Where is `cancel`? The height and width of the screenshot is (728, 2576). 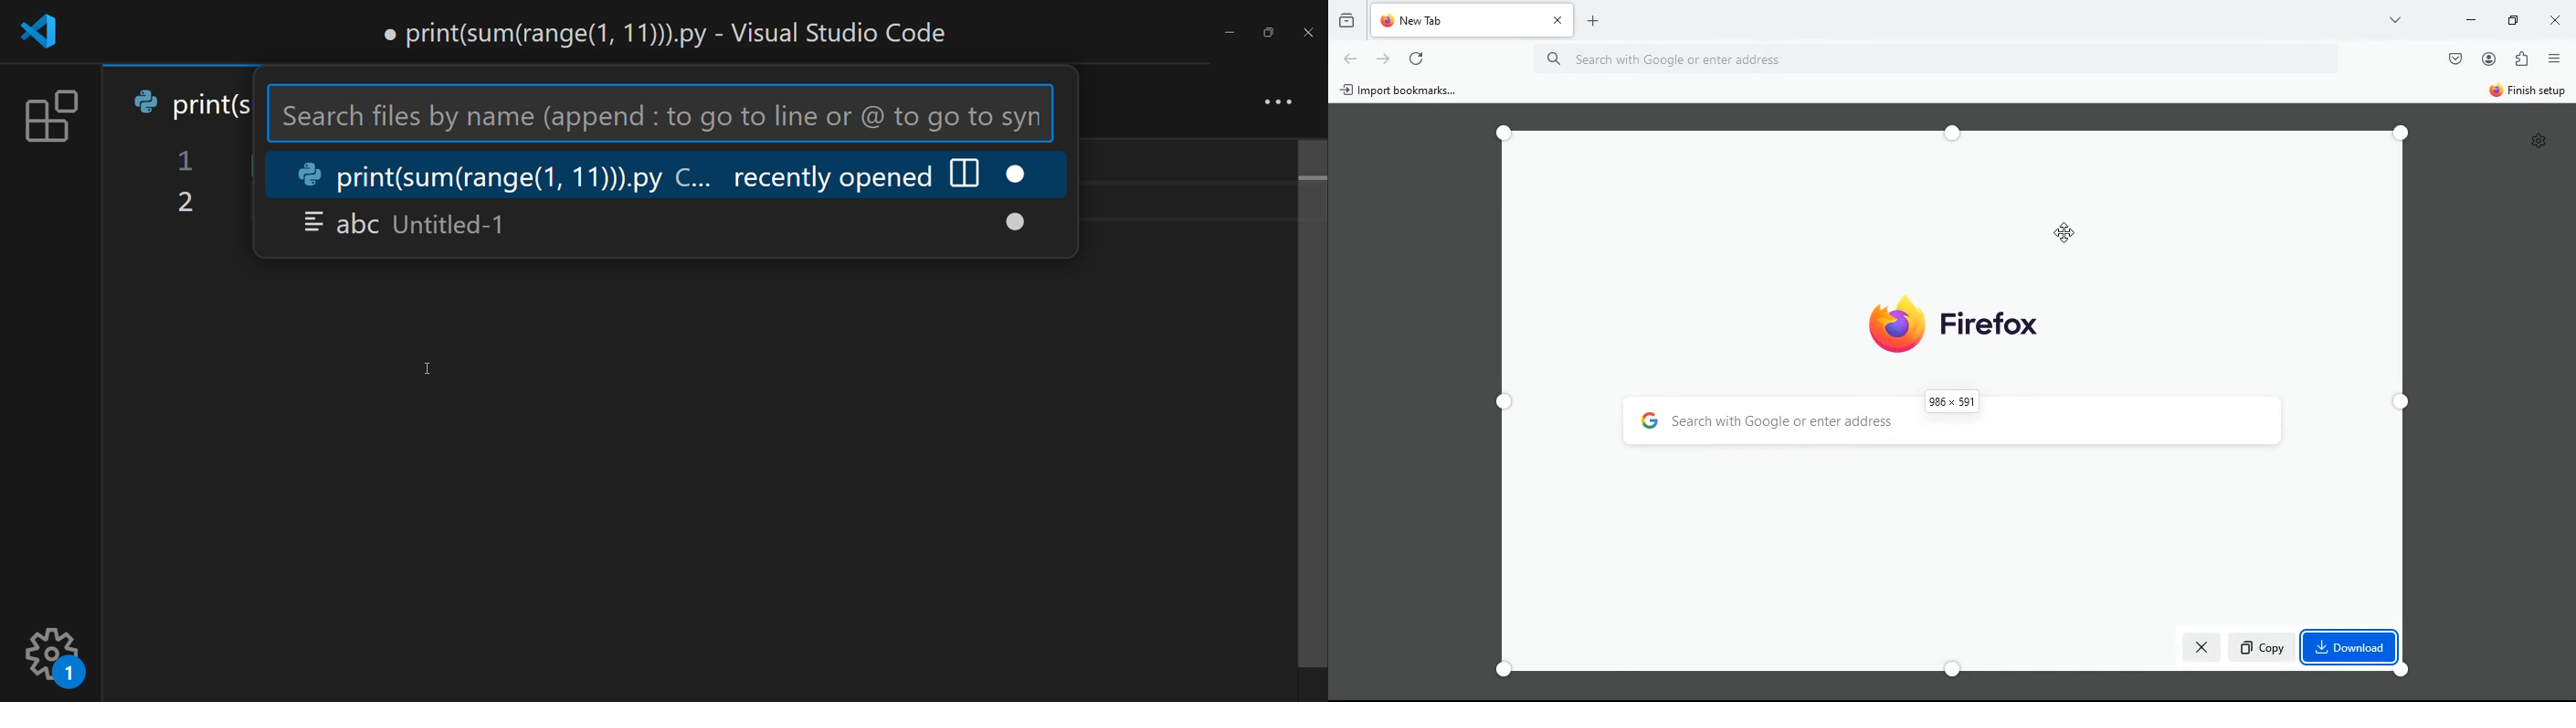
cancel is located at coordinates (2201, 645).